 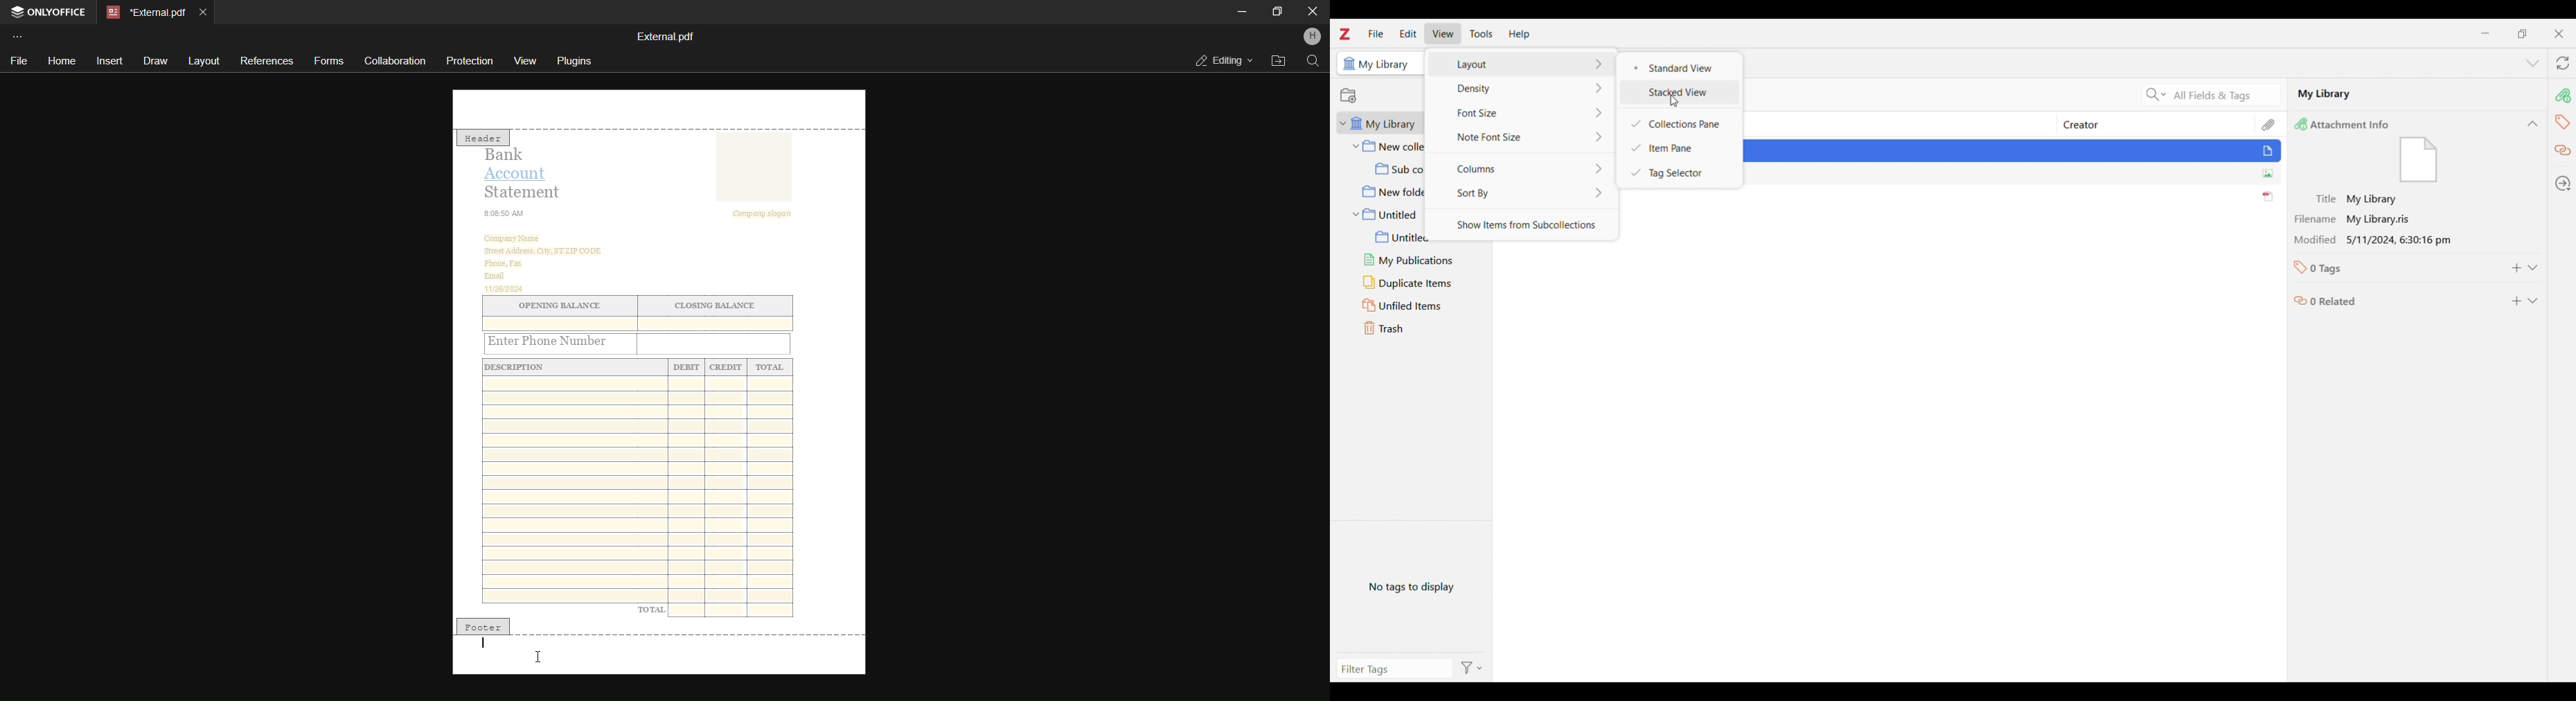 I want to click on File icon, so click(x=2420, y=162).